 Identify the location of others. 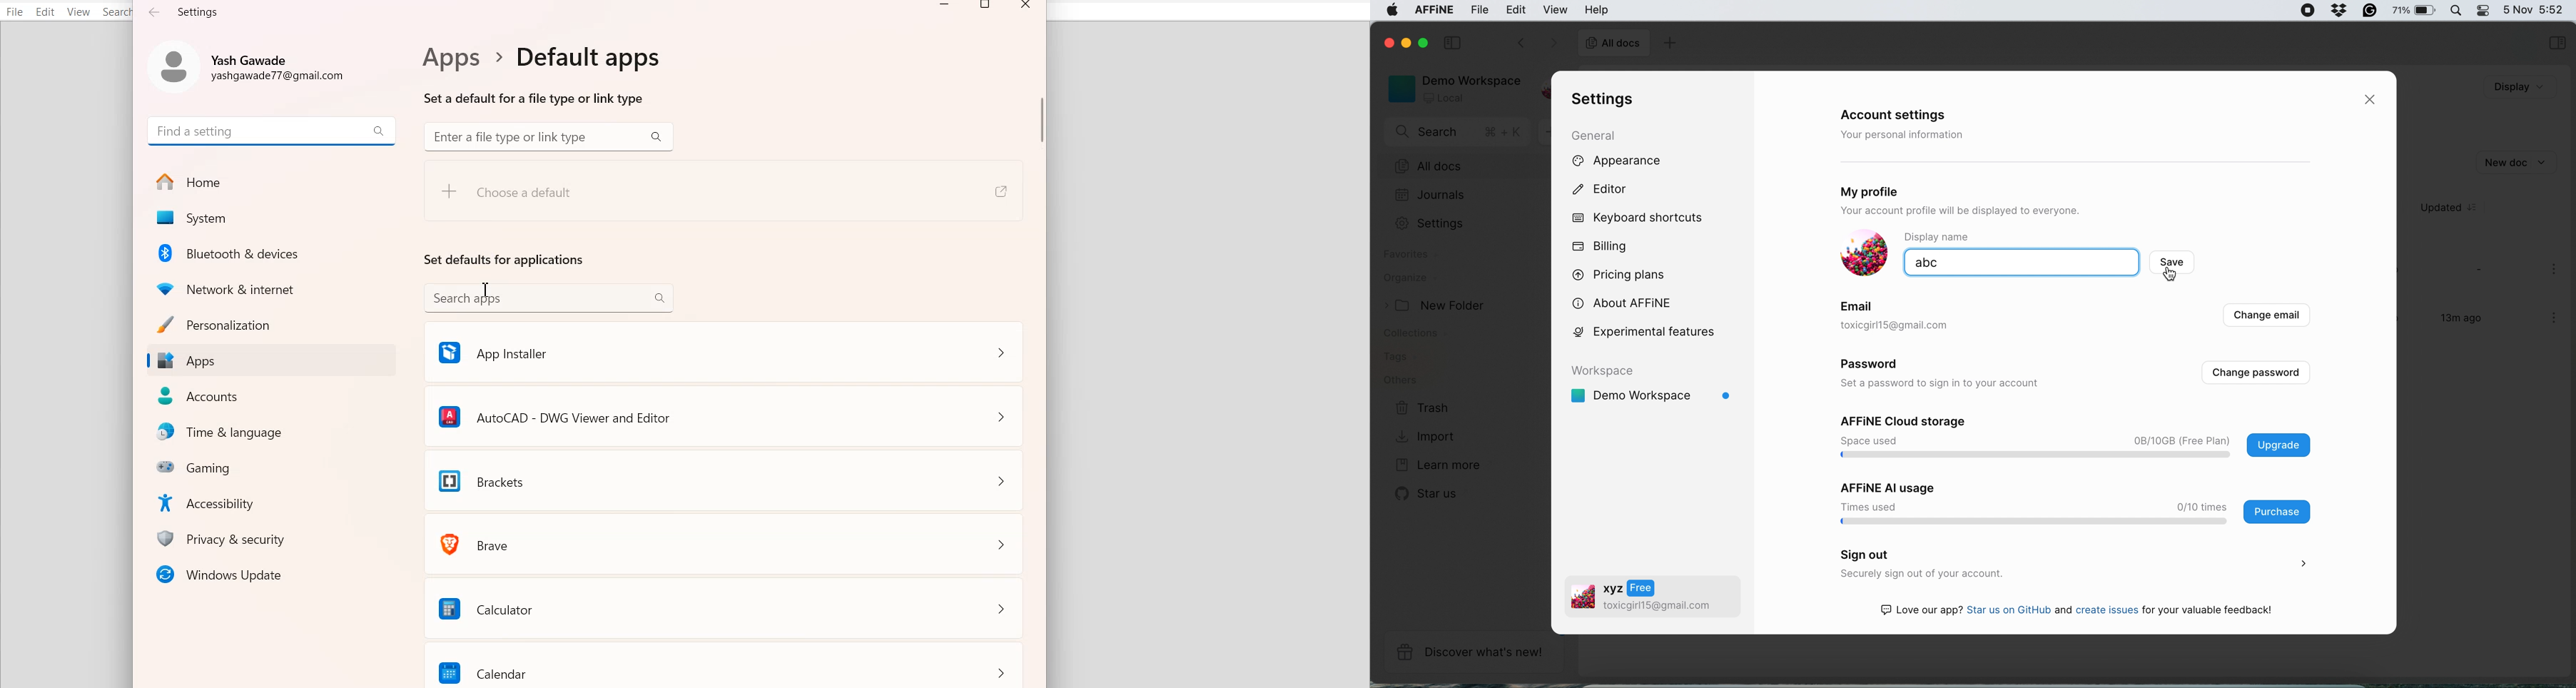
(1401, 380).